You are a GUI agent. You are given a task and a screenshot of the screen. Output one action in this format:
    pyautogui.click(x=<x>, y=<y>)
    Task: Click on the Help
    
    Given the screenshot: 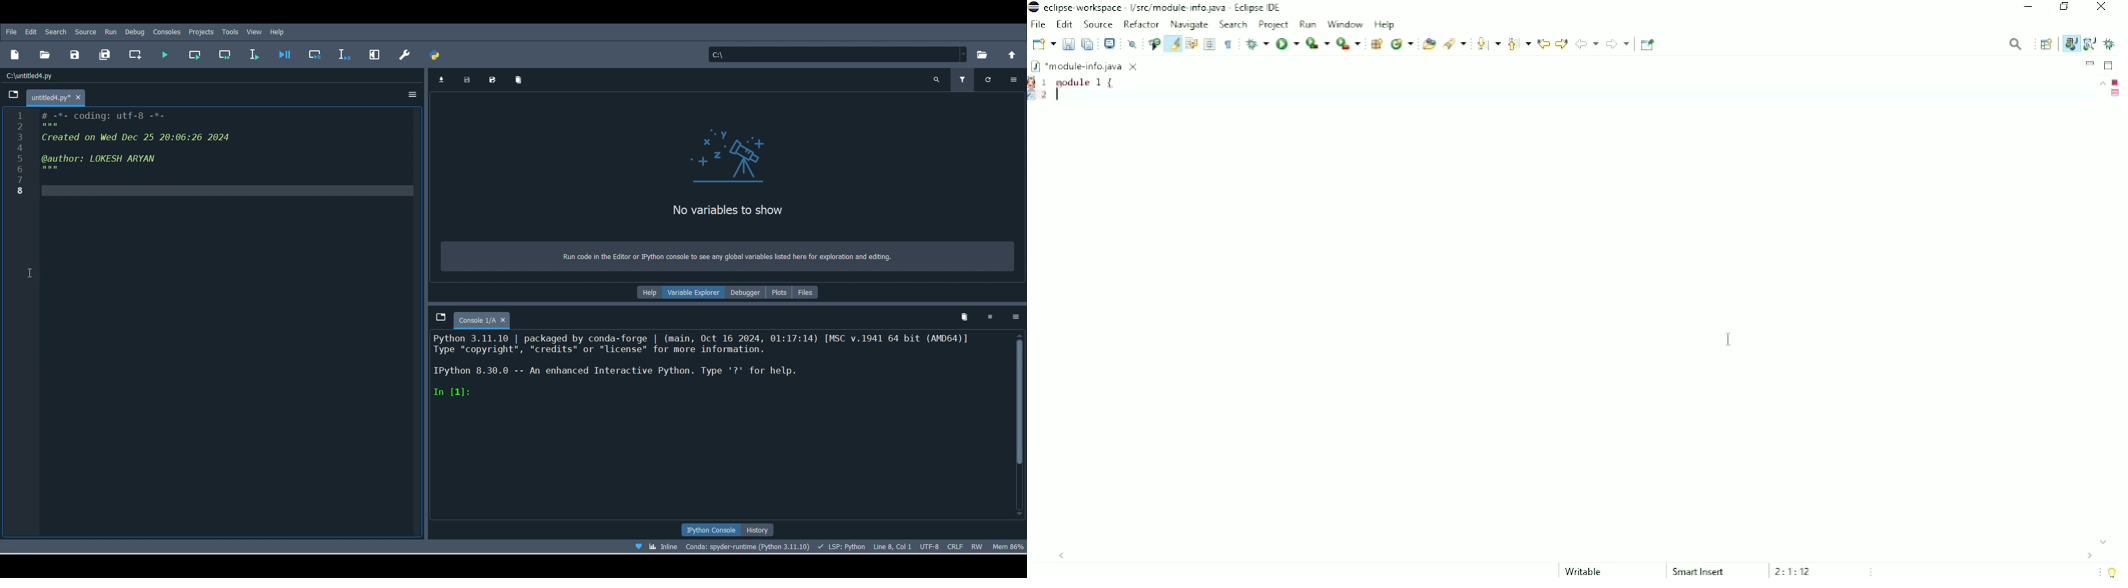 What is the action you would take?
    pyautogui.click(x=278, y=32)
    